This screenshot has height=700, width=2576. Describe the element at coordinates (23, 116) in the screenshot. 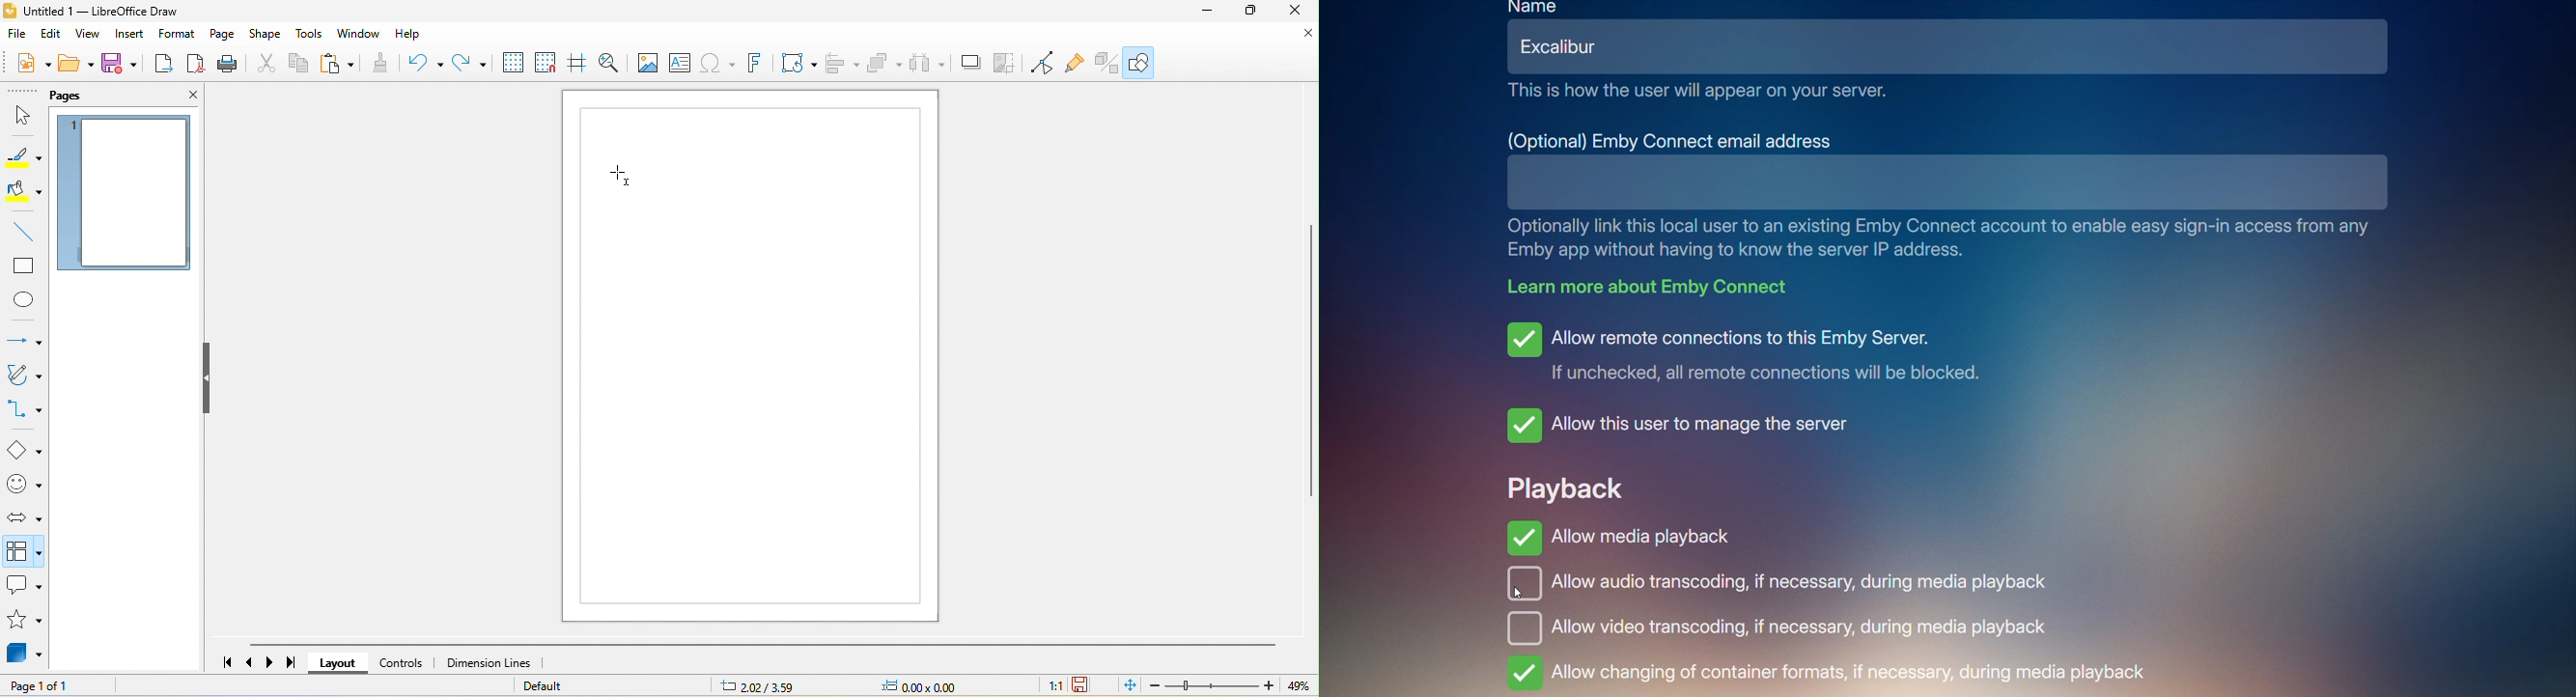

I see `select` at that location.